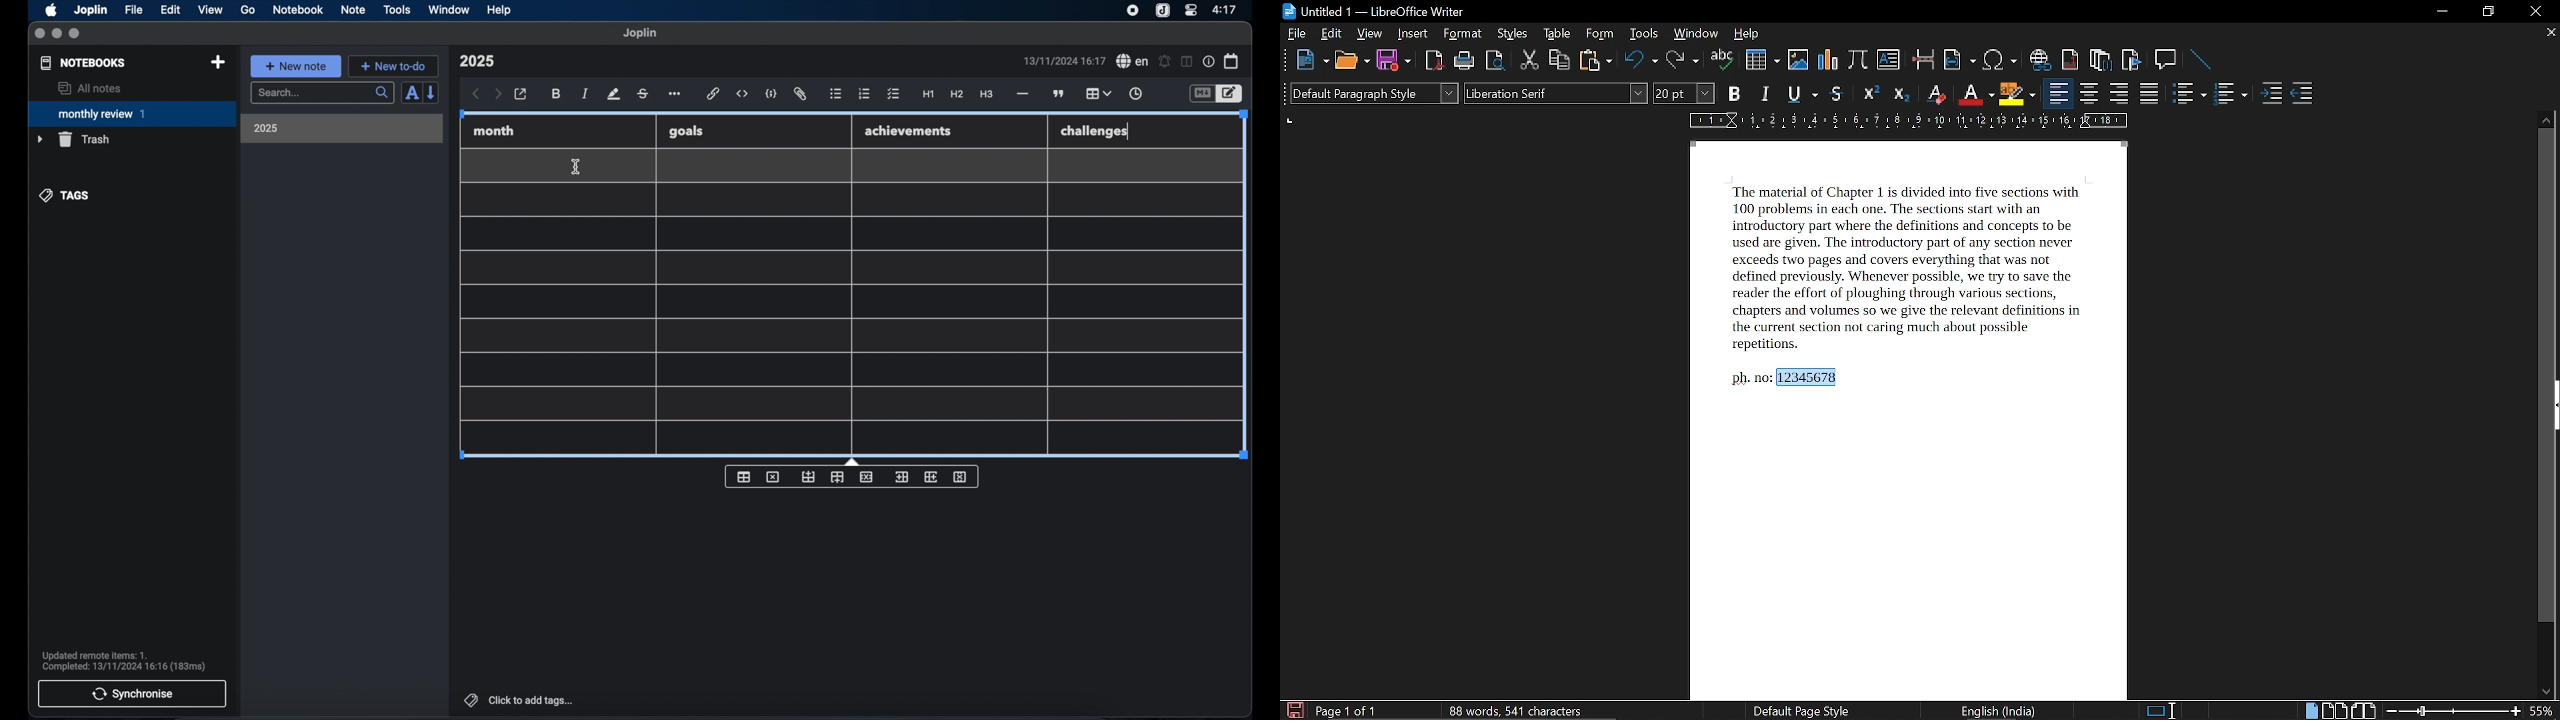 This screenshot has width=2576, height=728. What do you see at coordinates (132, 693) in the screenshot?
I see `synchronise` at bounding box center [132, 693].